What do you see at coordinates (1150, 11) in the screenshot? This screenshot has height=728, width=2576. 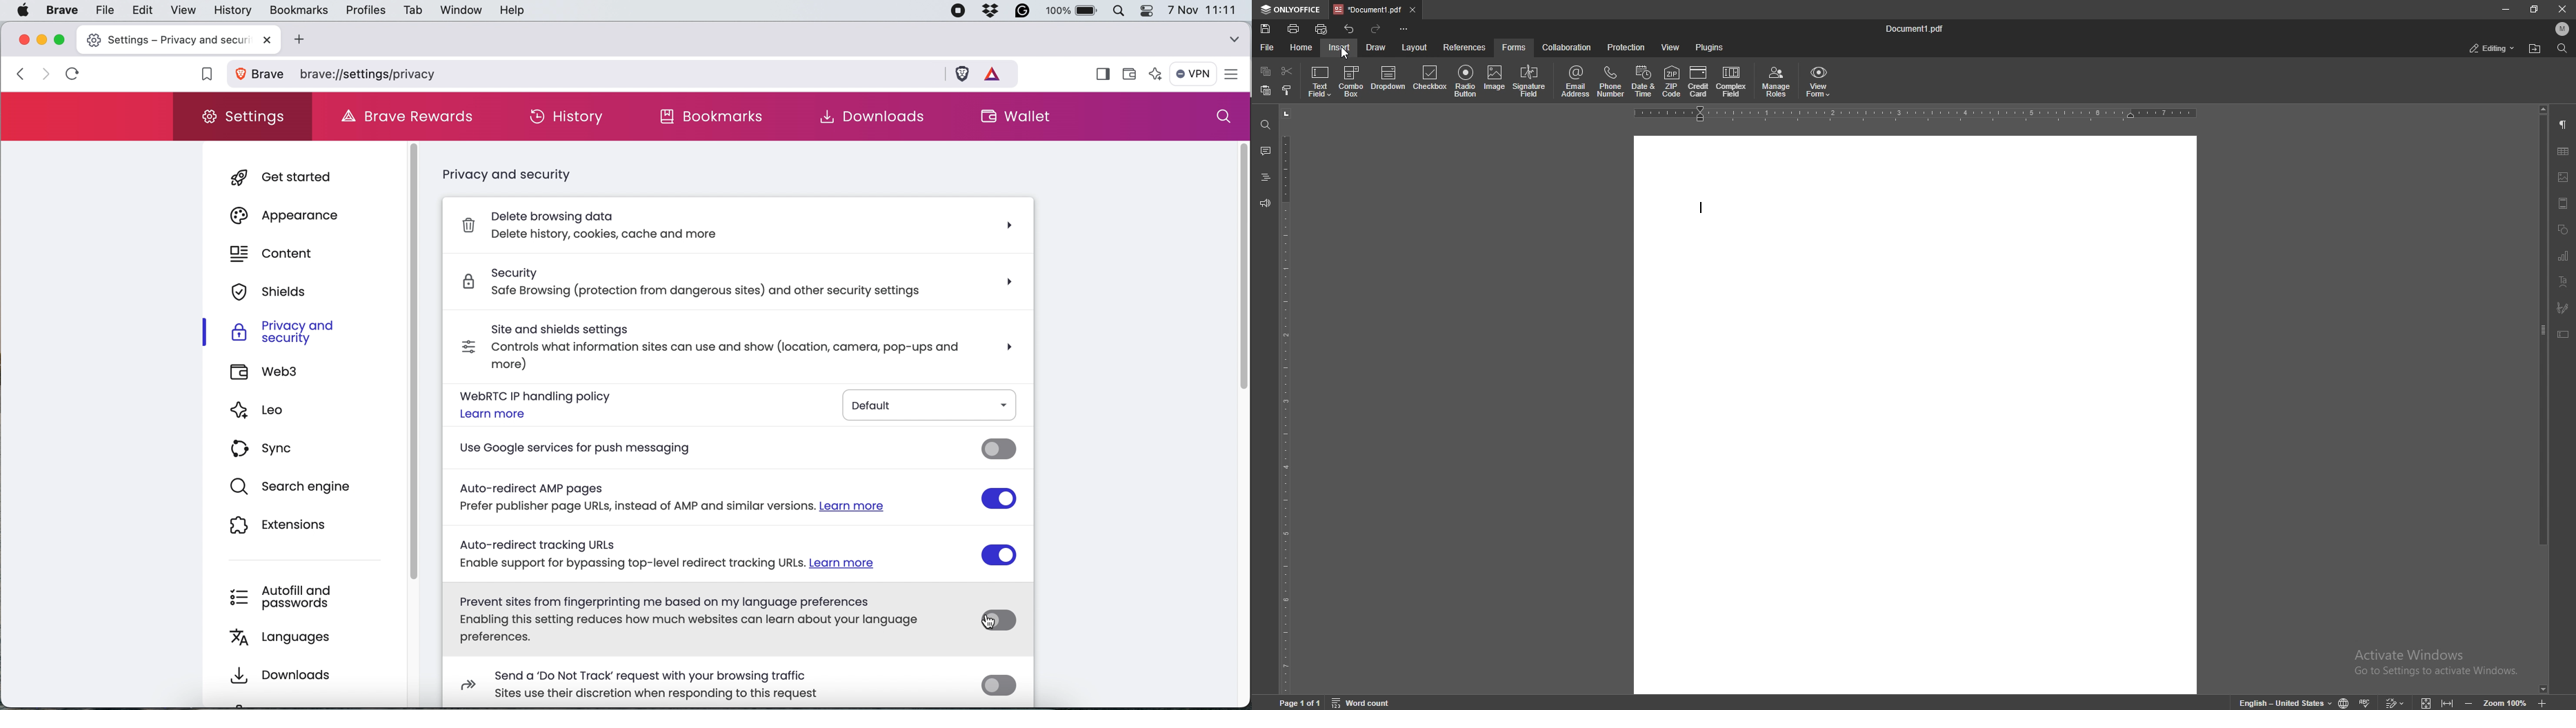 I see `control center` at bounding box center [1150, 11].